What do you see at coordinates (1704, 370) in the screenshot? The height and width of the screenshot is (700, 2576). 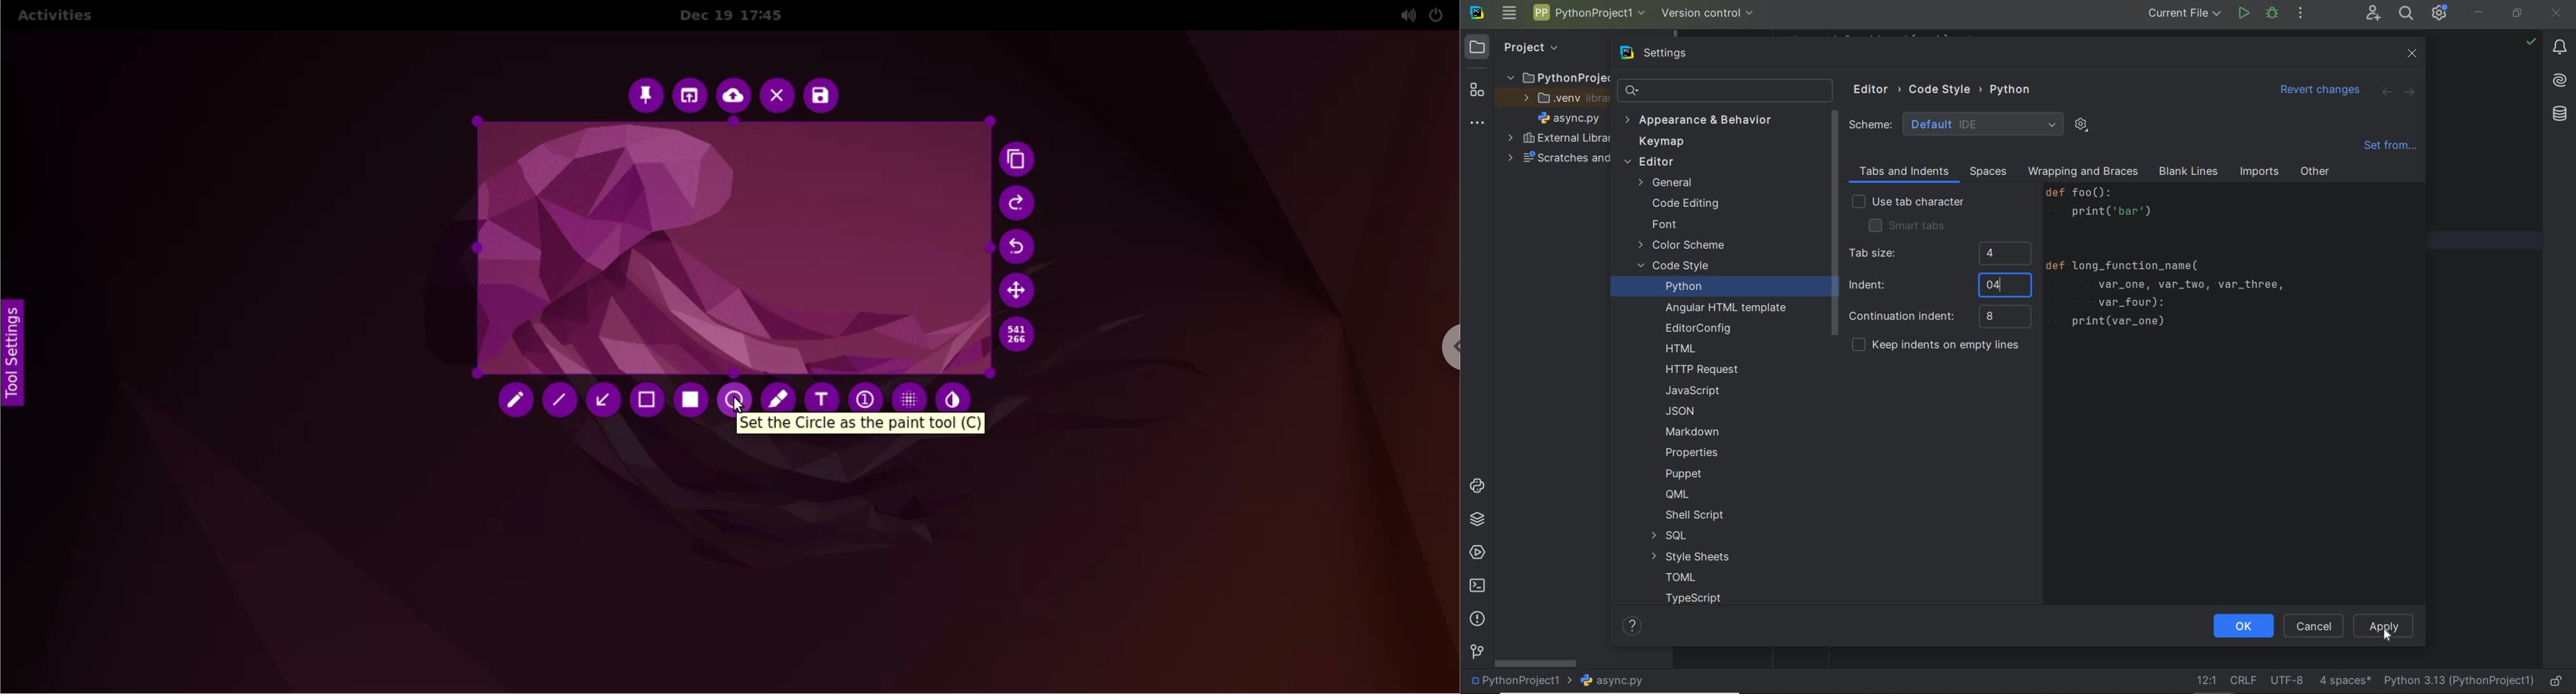 I see `HTTP REQUEST` at bounding box center [1704, 370].